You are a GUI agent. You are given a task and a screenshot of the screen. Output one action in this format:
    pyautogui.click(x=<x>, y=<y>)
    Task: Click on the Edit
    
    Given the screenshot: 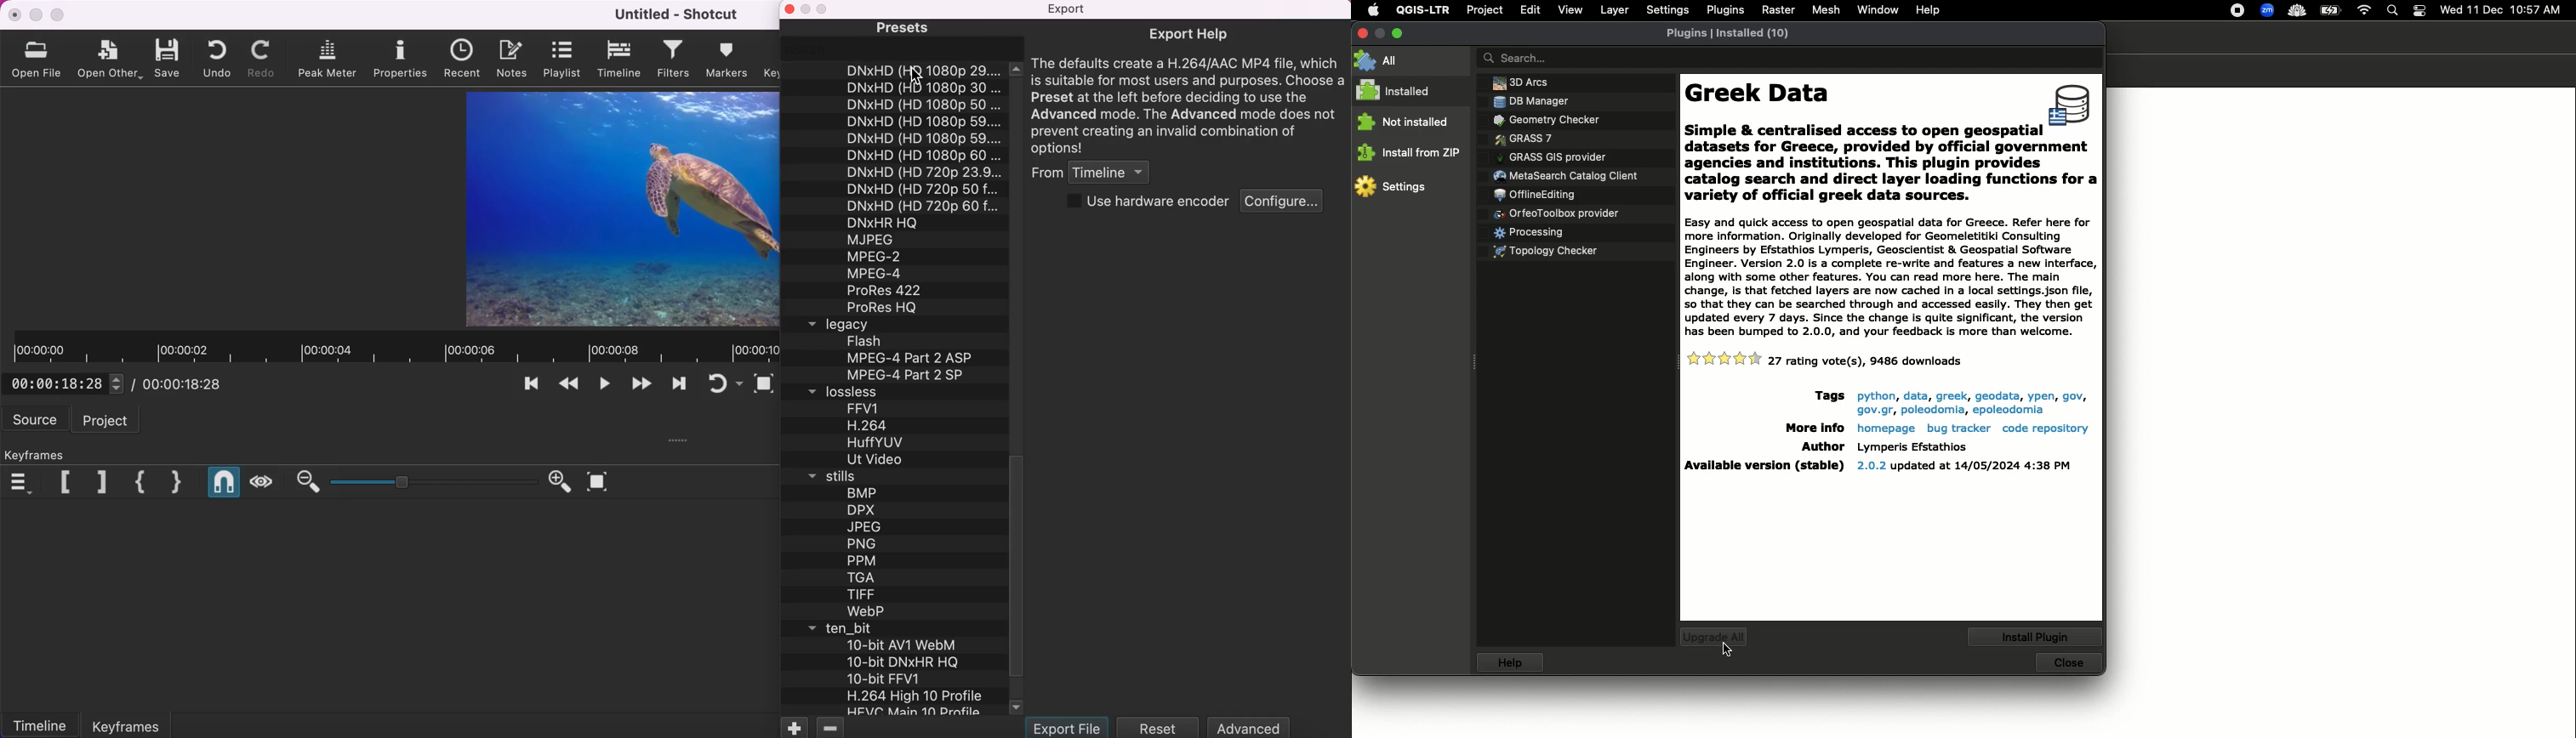 What is the action you would take?
    pyautogui.click(x=1529, y=9)
    